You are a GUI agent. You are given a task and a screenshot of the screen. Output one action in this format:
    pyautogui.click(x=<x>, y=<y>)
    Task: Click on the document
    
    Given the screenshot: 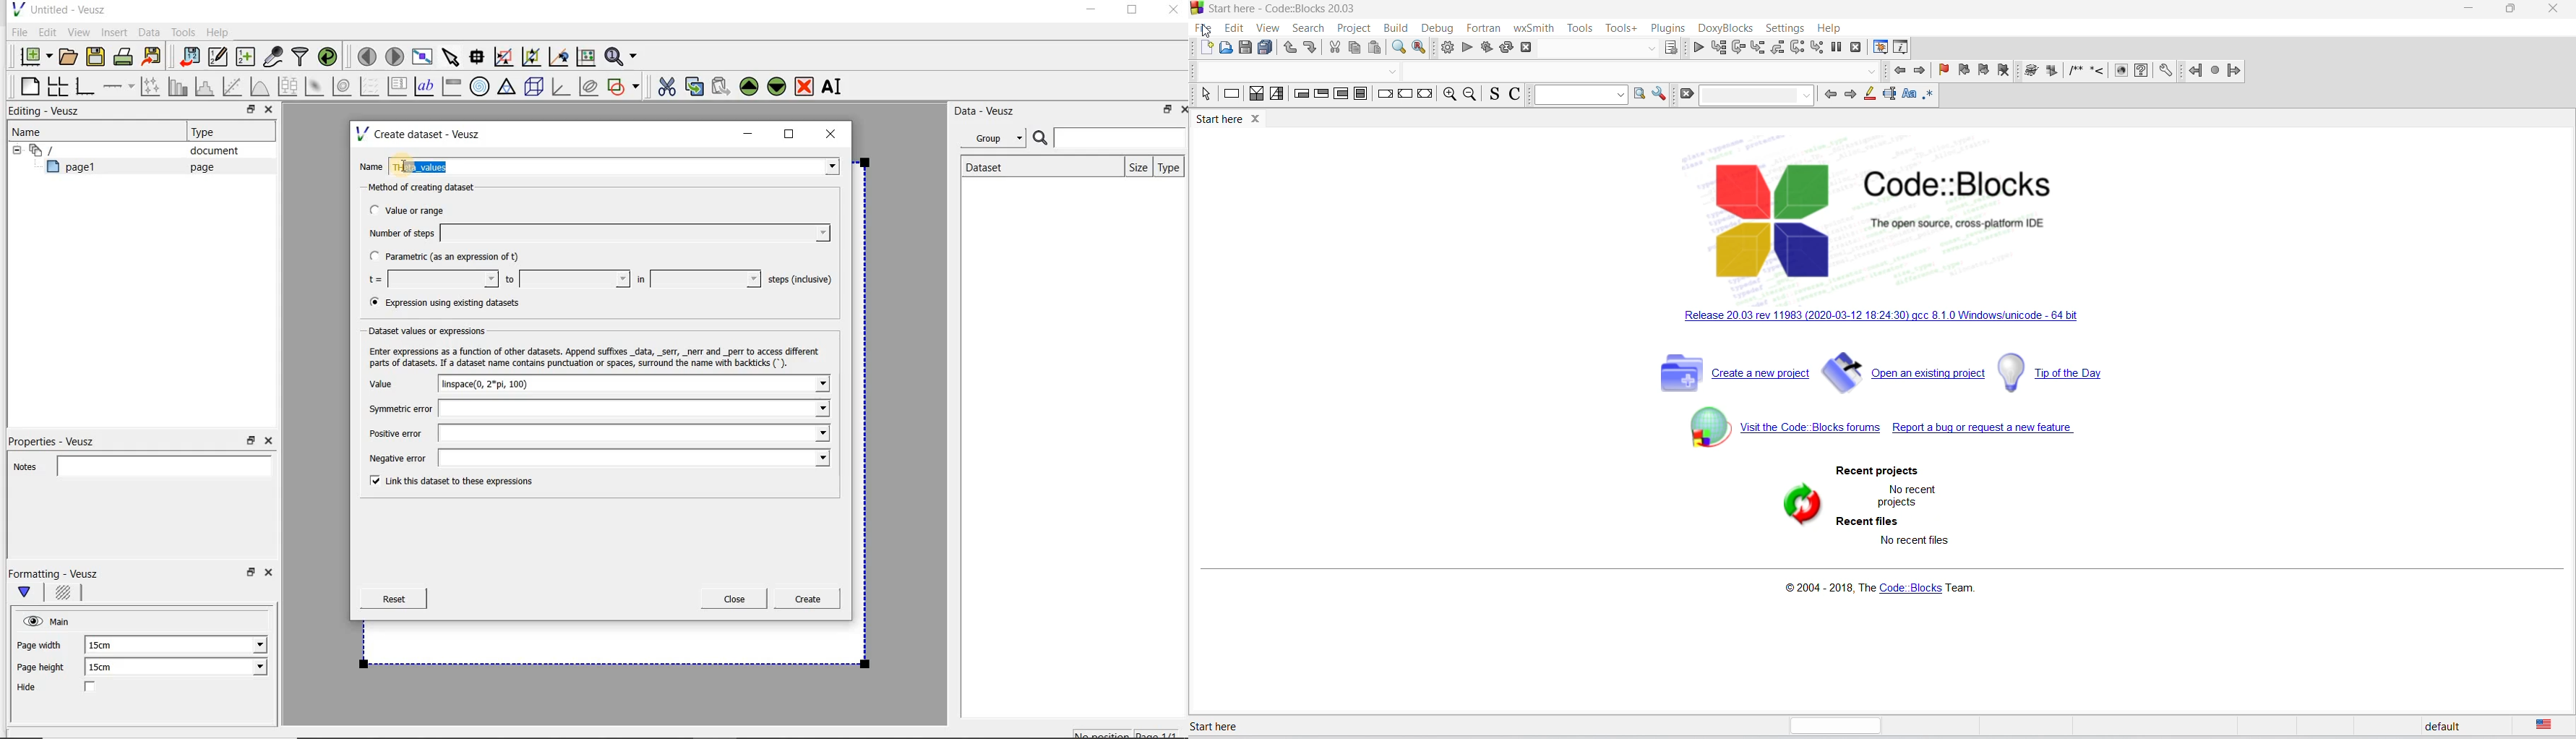 What is the action you would take?
    pyautogui.click(x=209, y=151)
    